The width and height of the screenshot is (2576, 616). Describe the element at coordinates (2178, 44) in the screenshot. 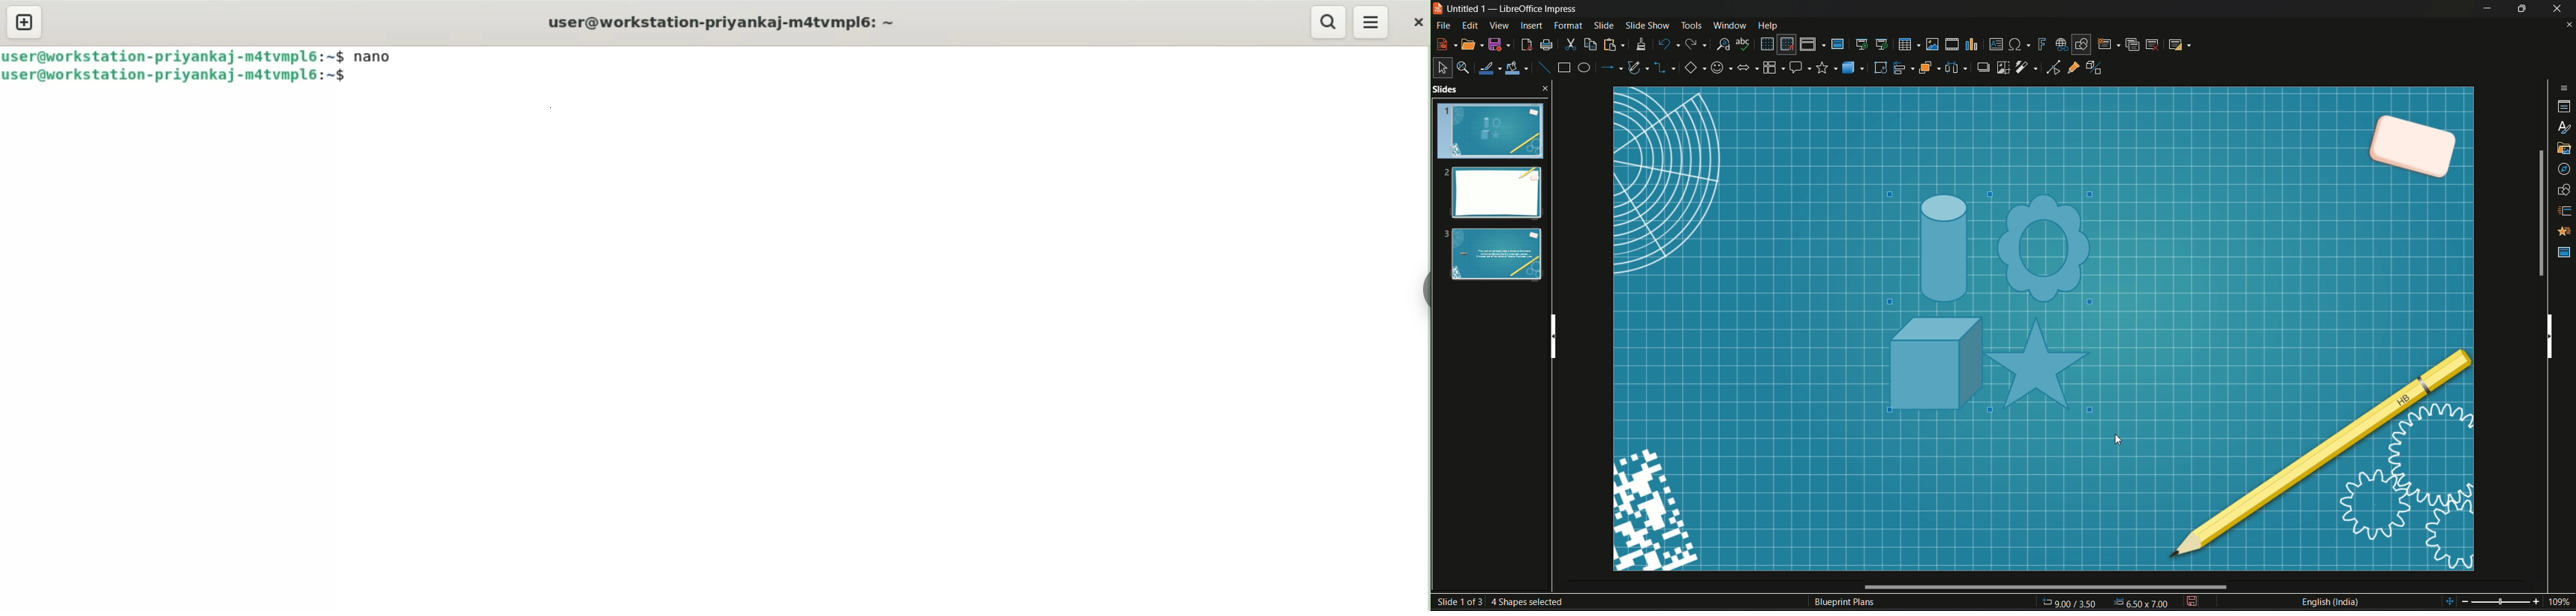

I see `slide layout` at that location.